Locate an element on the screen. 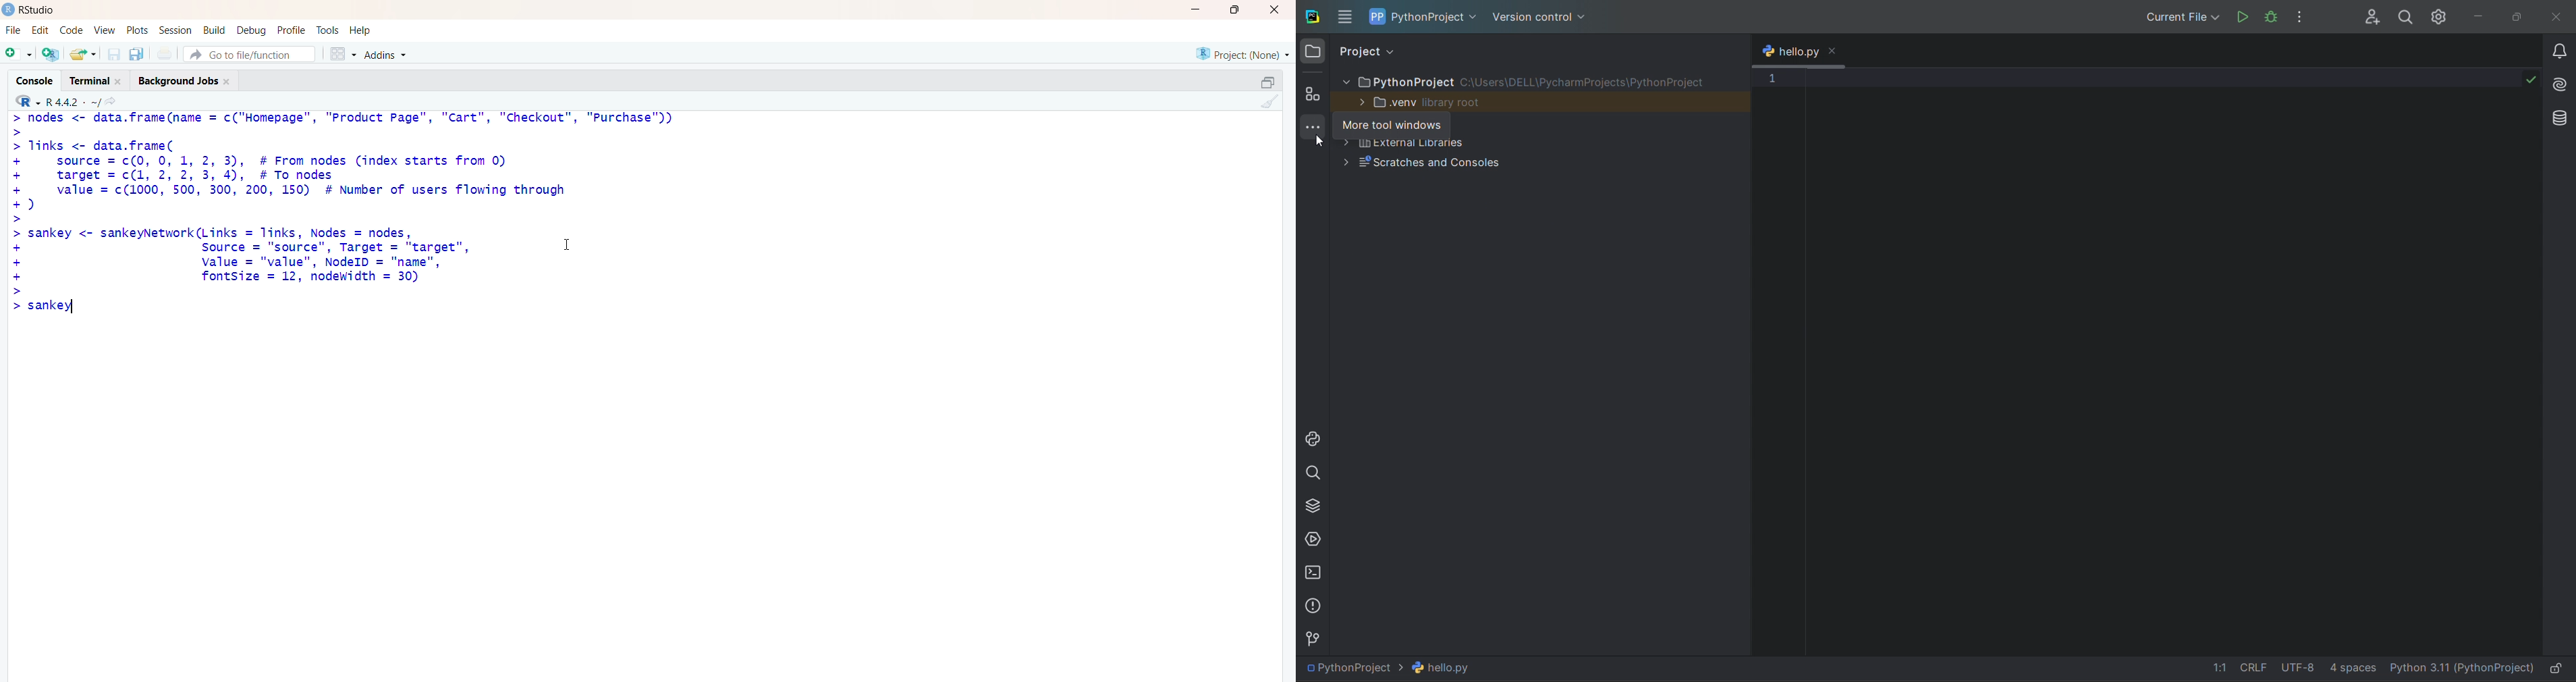 This screenshot has height=700, width=2576. save is located at coordinates (112, 55).